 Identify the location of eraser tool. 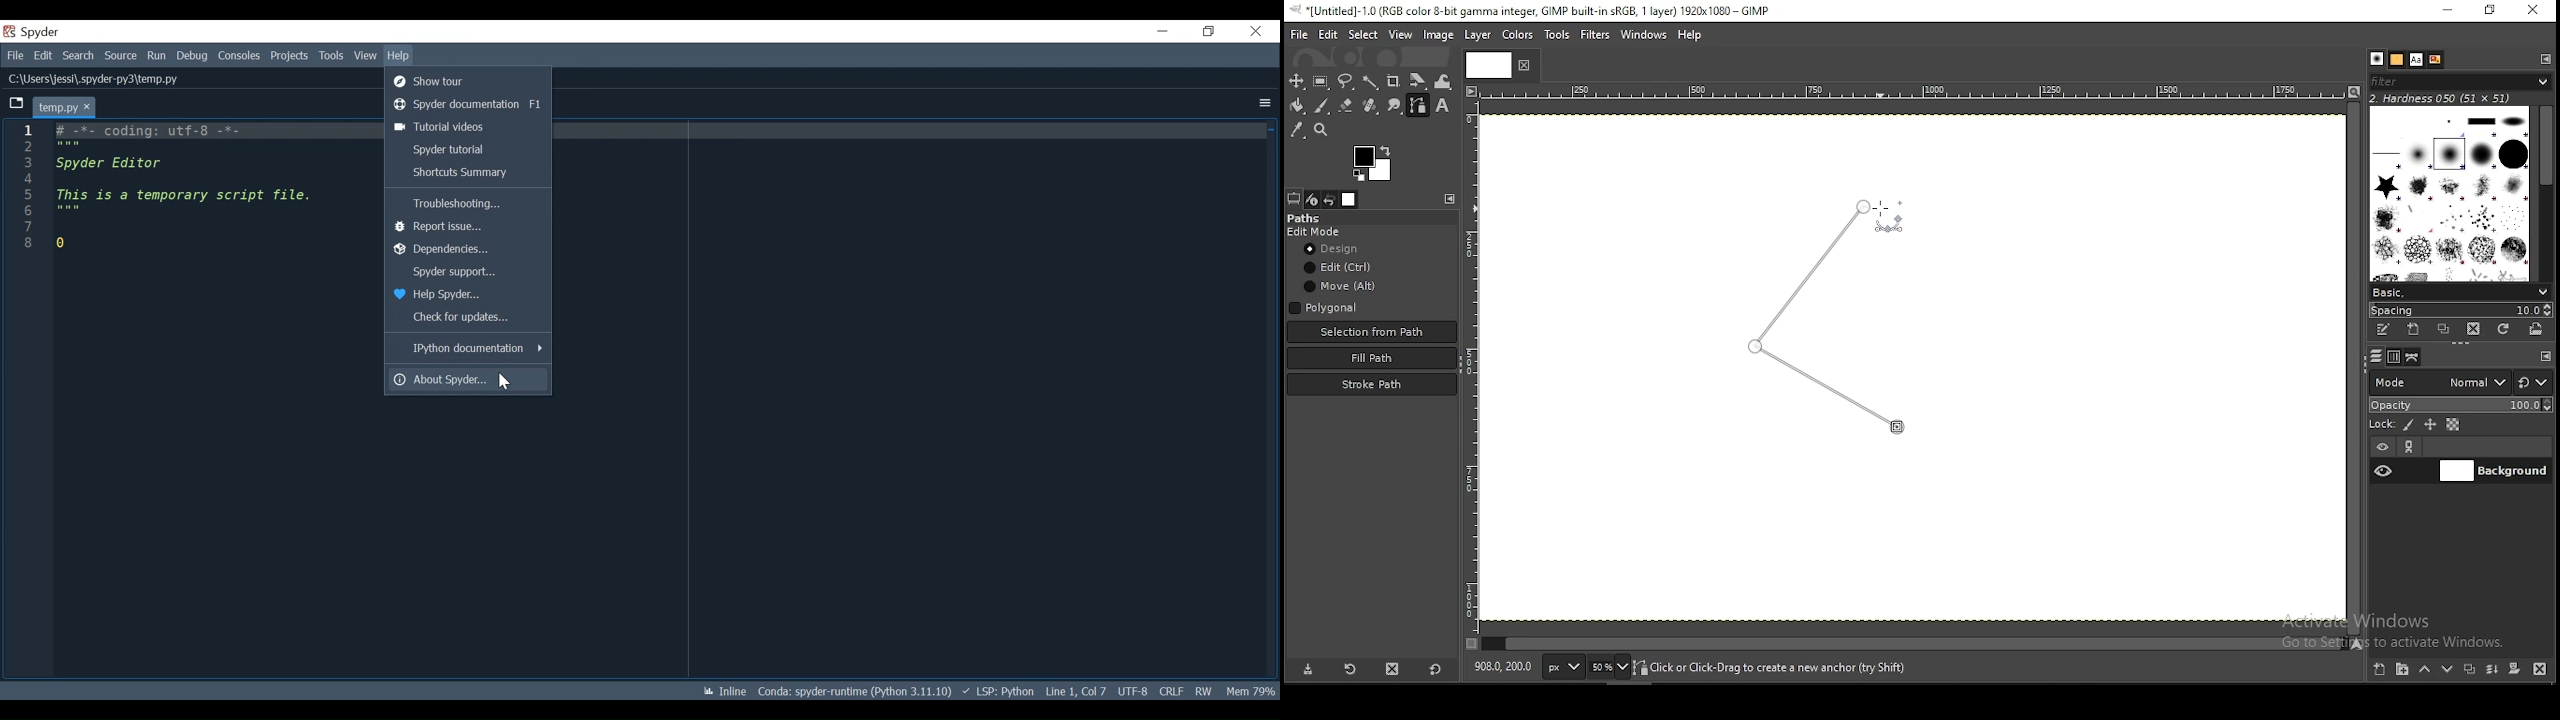
(1346, 108).